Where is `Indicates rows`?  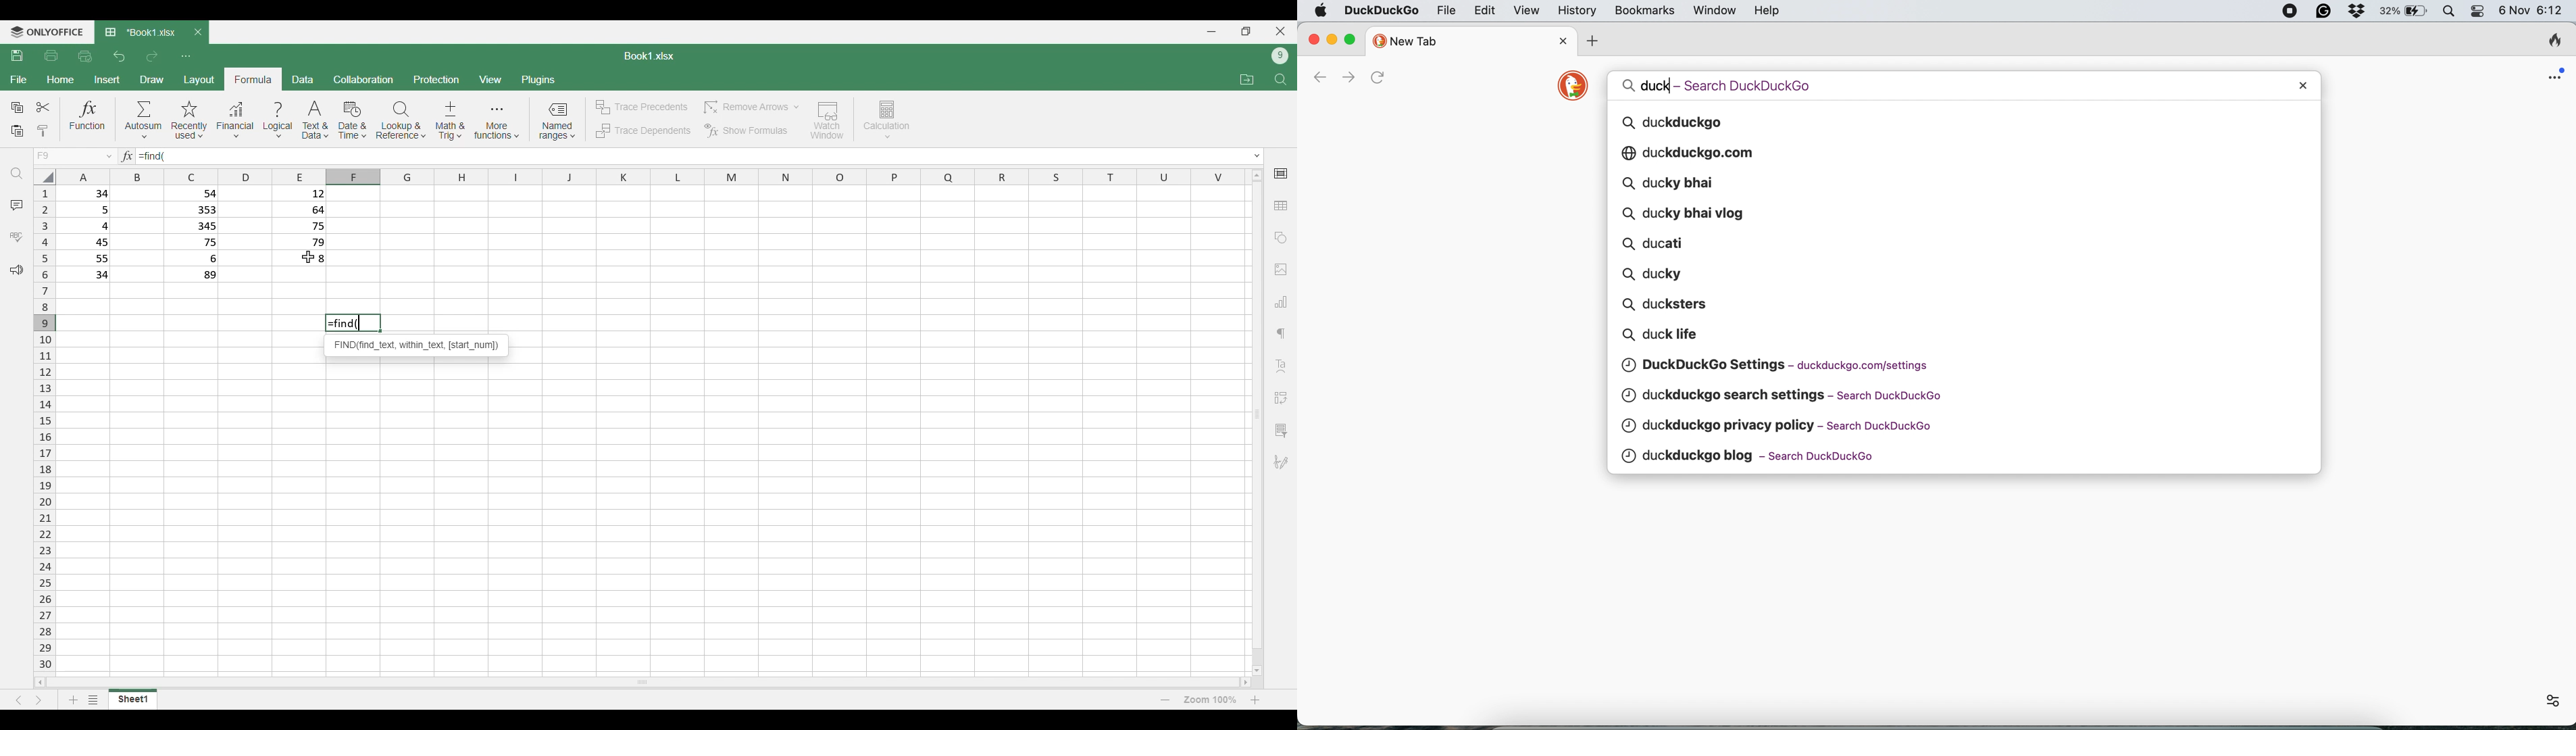
Indicates rows is located at coordinates (45, 427).